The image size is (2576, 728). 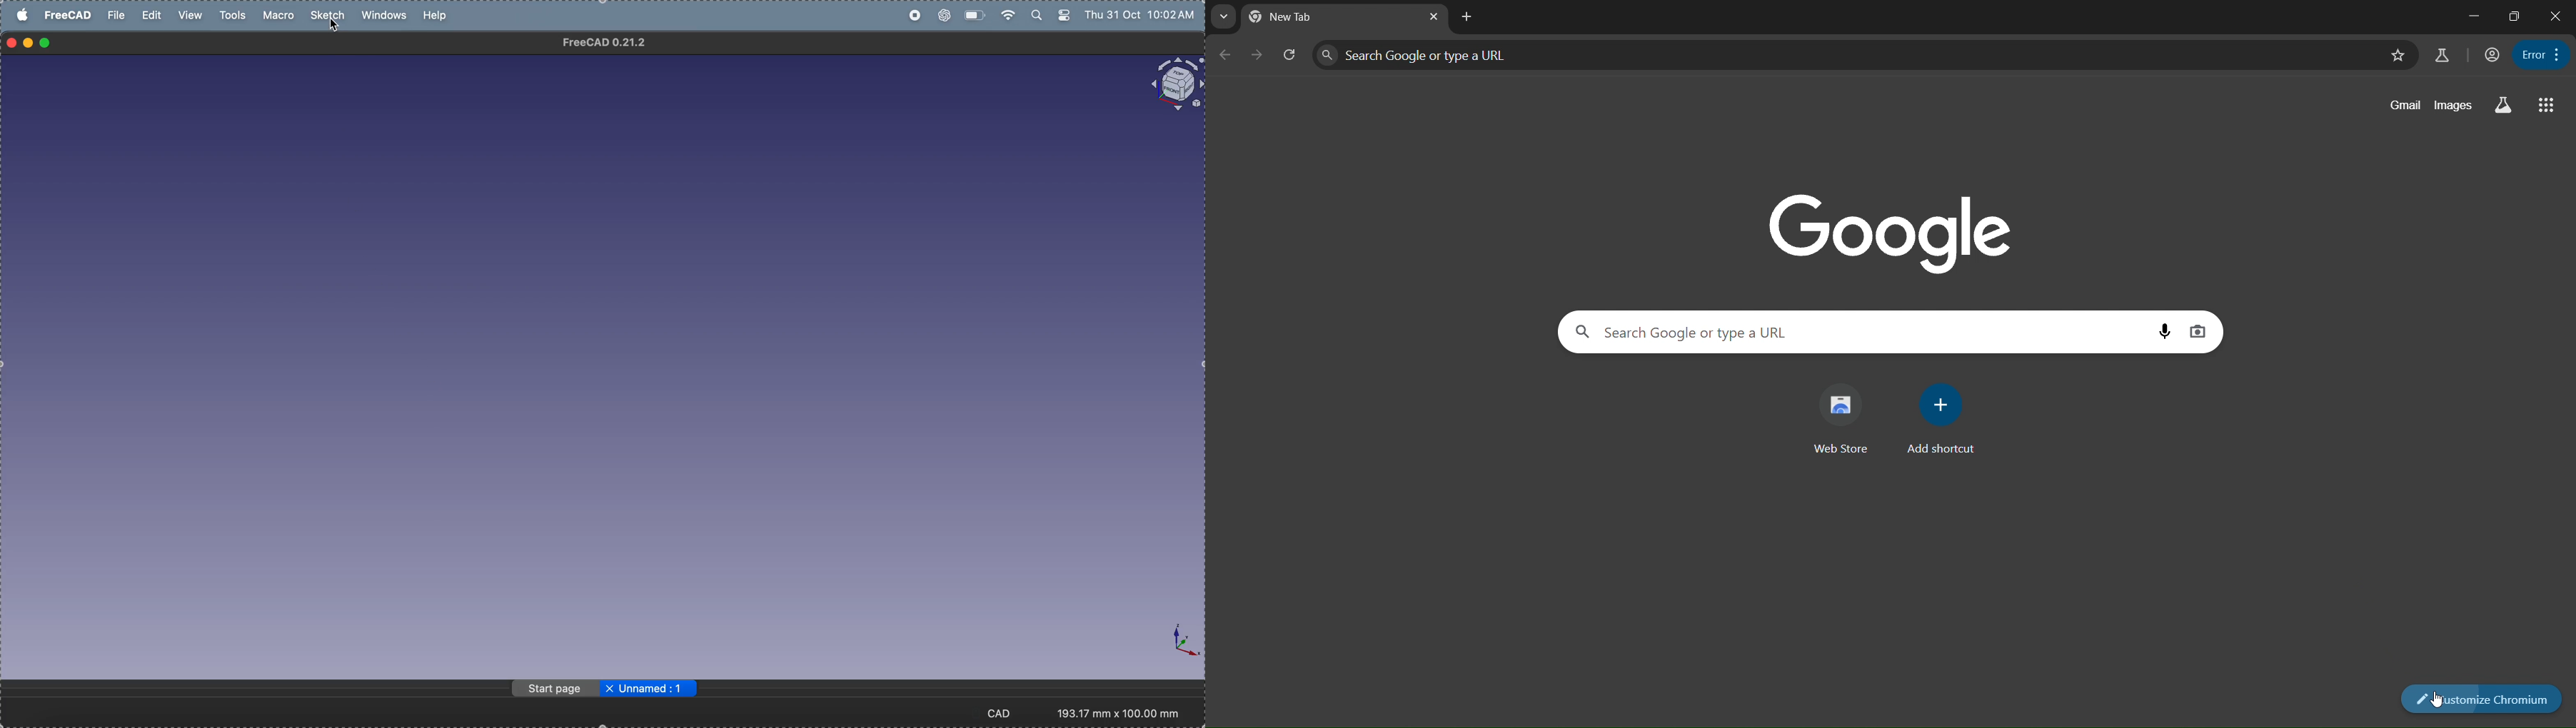 I want to click on close, so click(x=2557, y=16).